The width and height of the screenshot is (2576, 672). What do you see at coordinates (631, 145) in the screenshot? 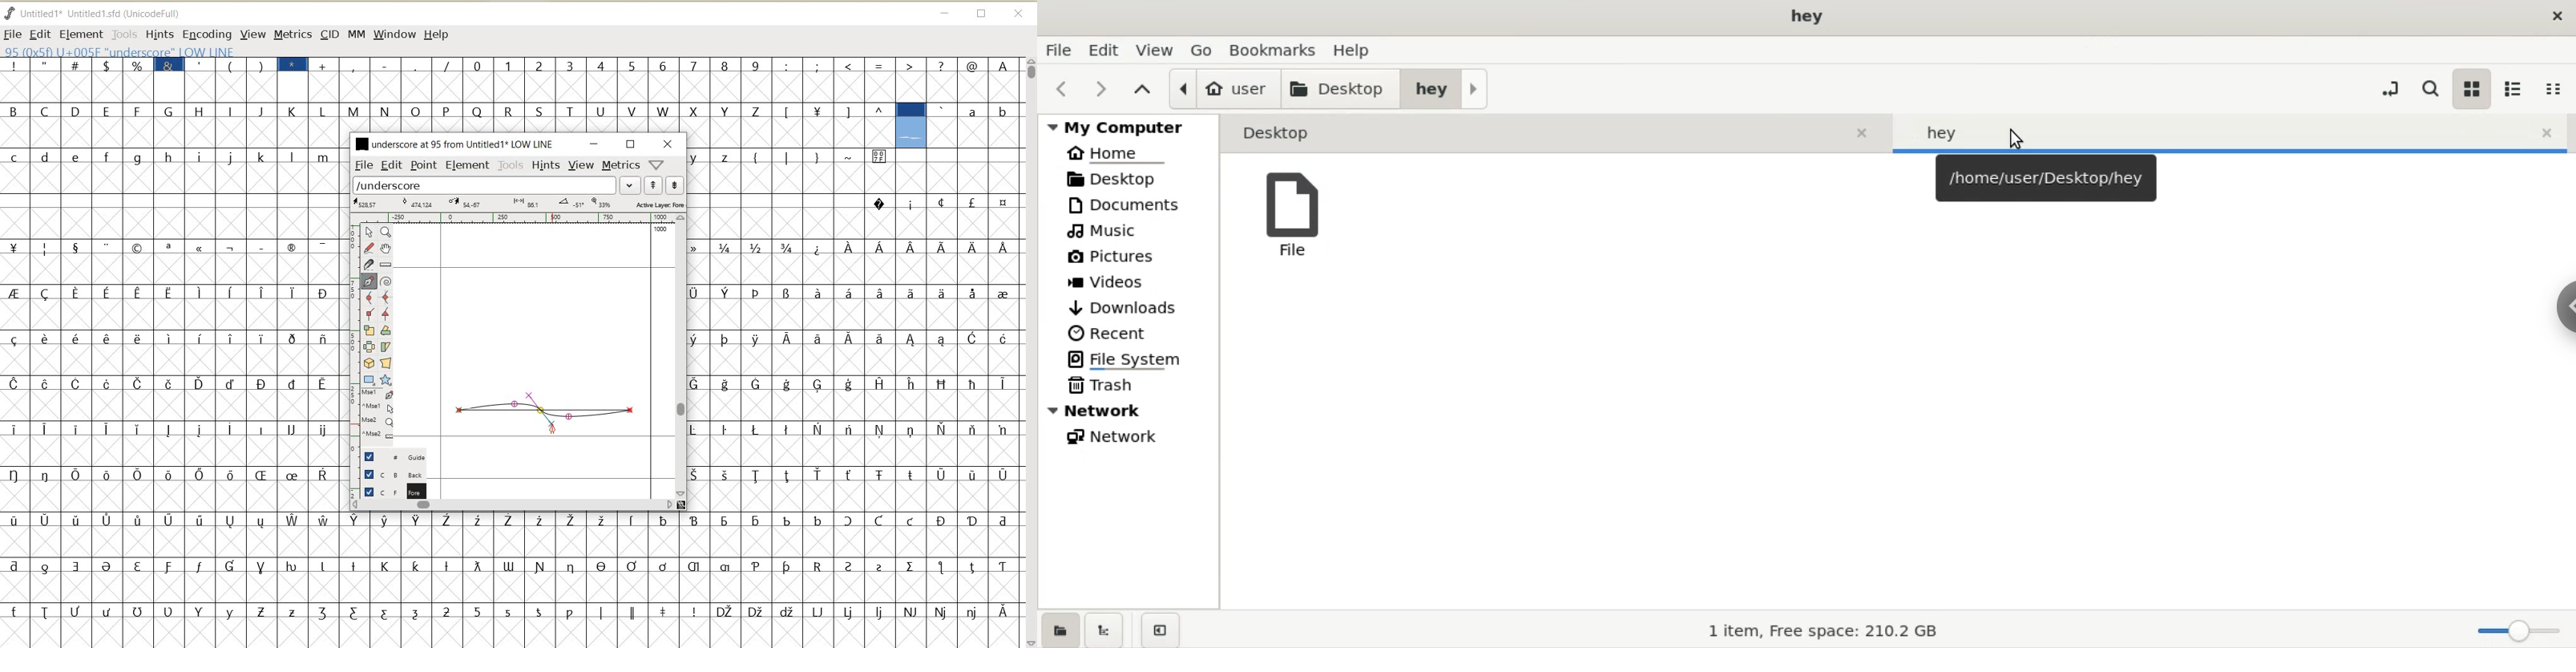
I see `RESTORE` at bounding box center [631, 145].